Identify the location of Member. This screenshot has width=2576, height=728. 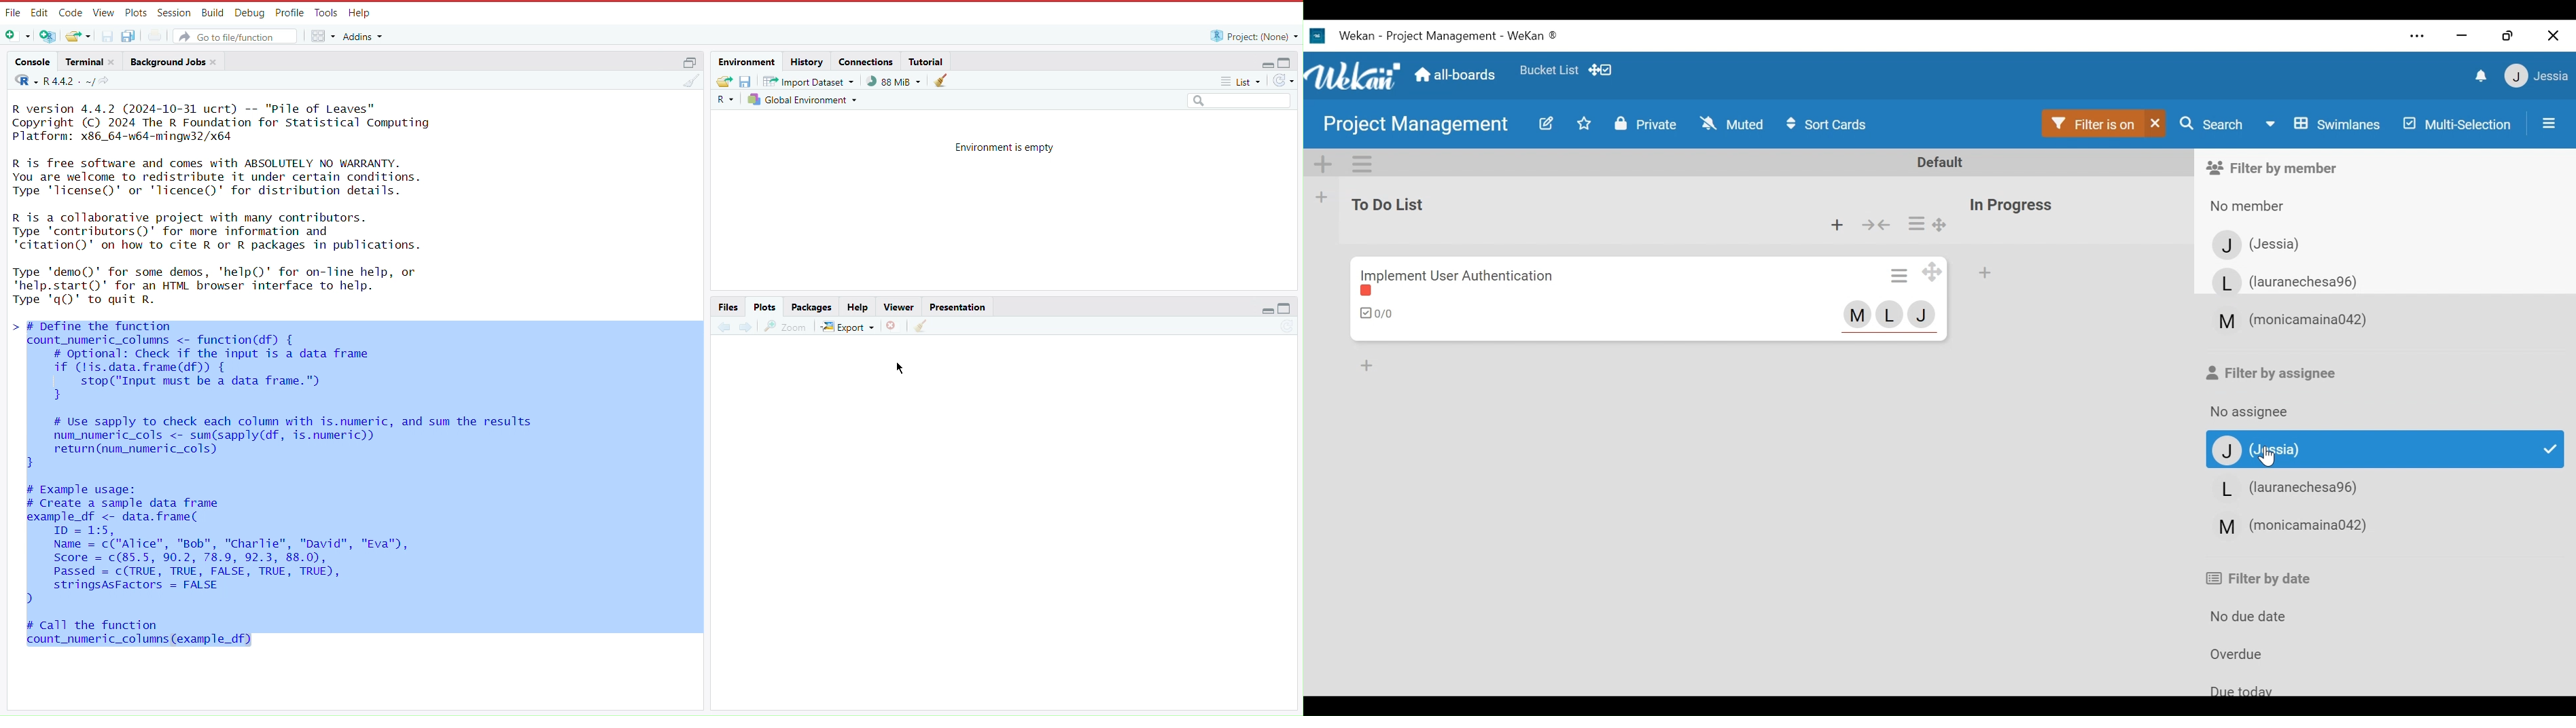
(2305, 526).